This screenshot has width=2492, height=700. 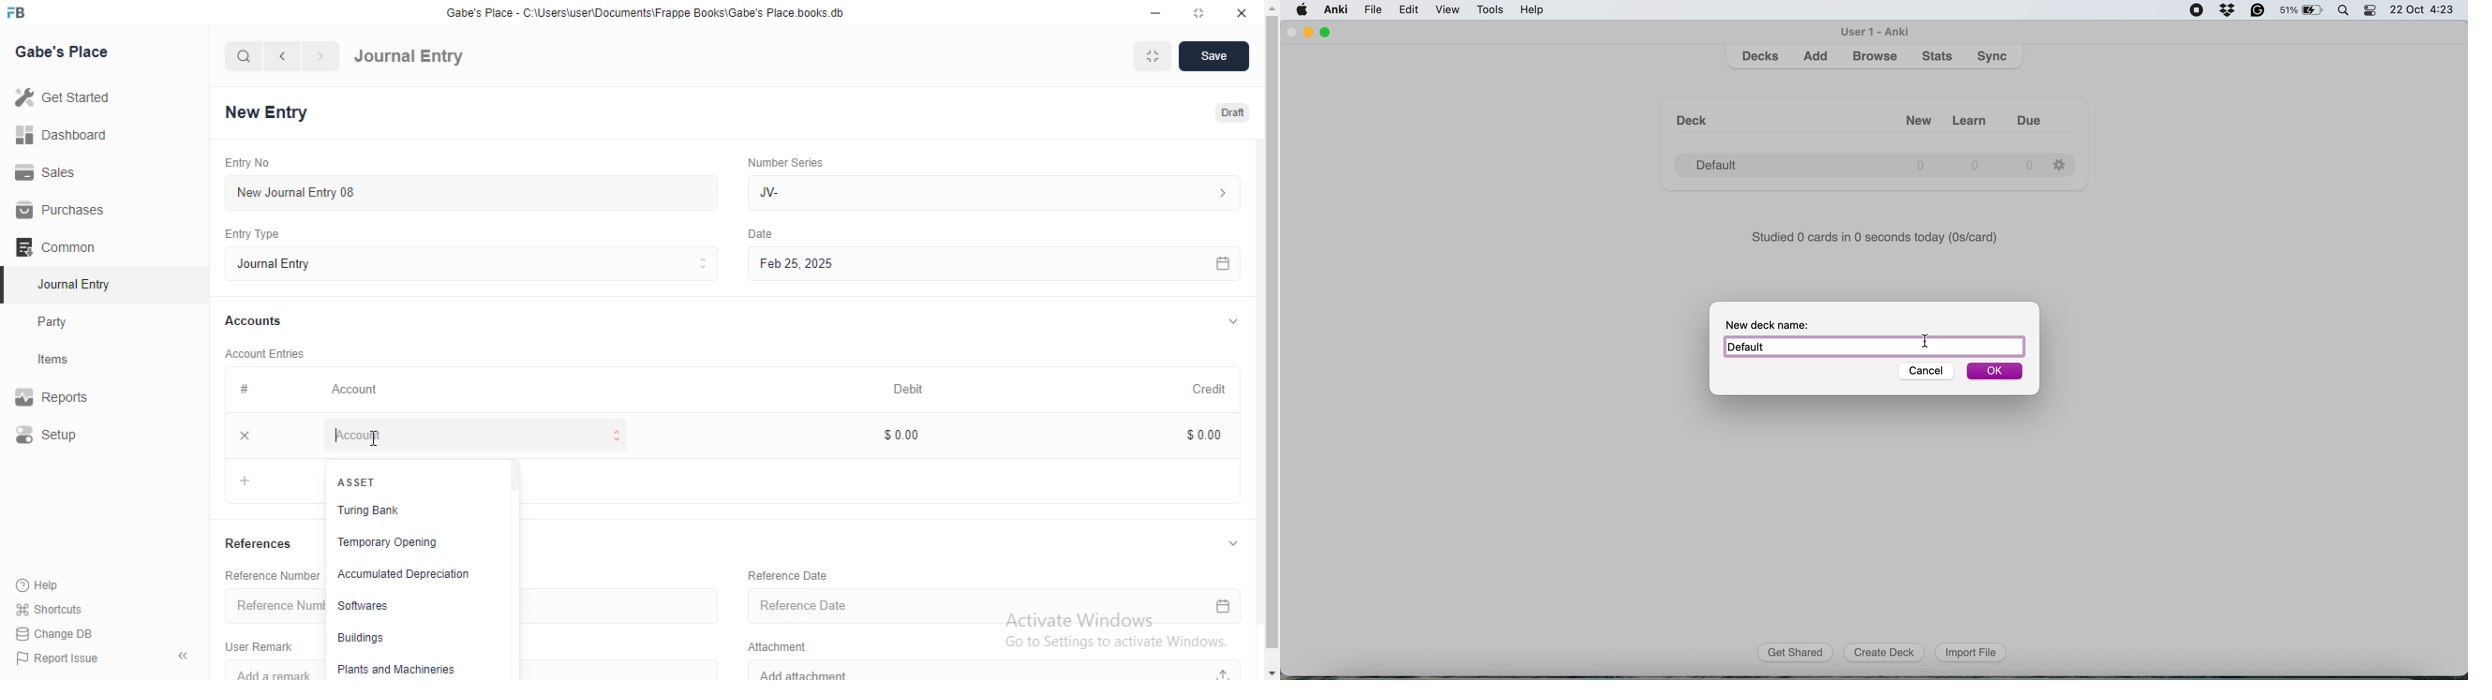 What do you see at coordinates (270, 606) in the screenshot?
I see `Reference Number` at bounding box center [270, 606].